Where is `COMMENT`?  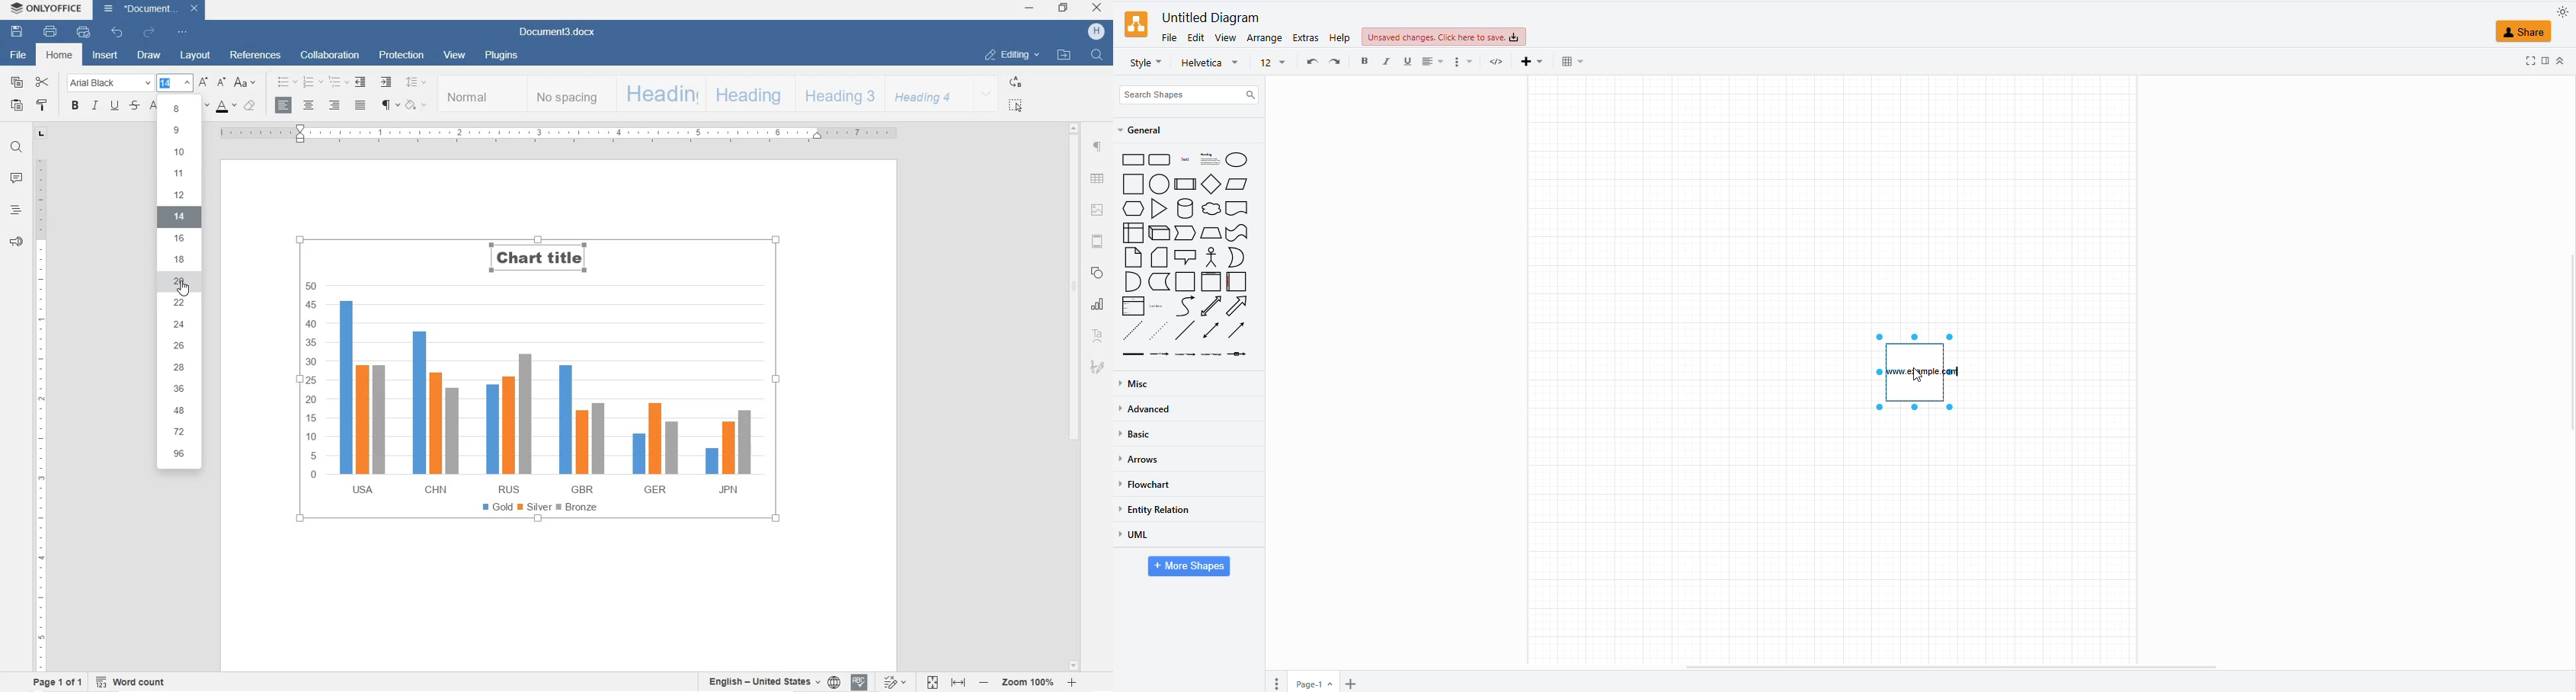
COMMENT is located at coordinates (17, 178).